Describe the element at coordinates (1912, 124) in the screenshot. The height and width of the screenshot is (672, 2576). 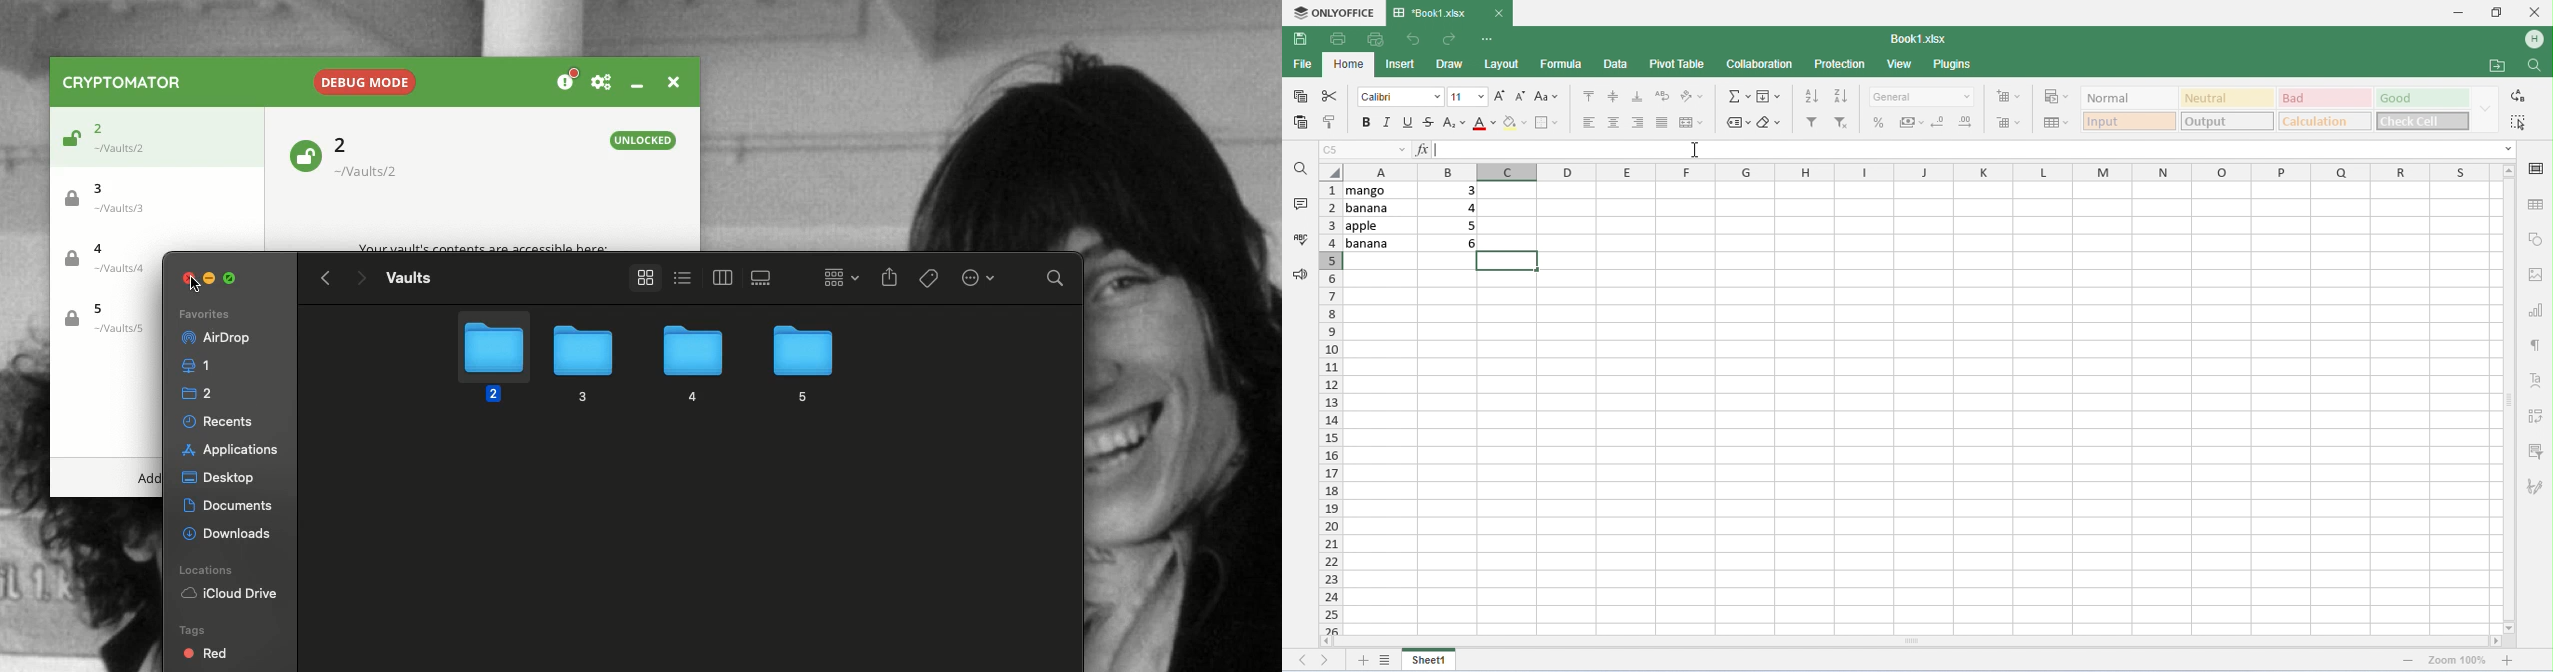
I see `accounting style` at that location.